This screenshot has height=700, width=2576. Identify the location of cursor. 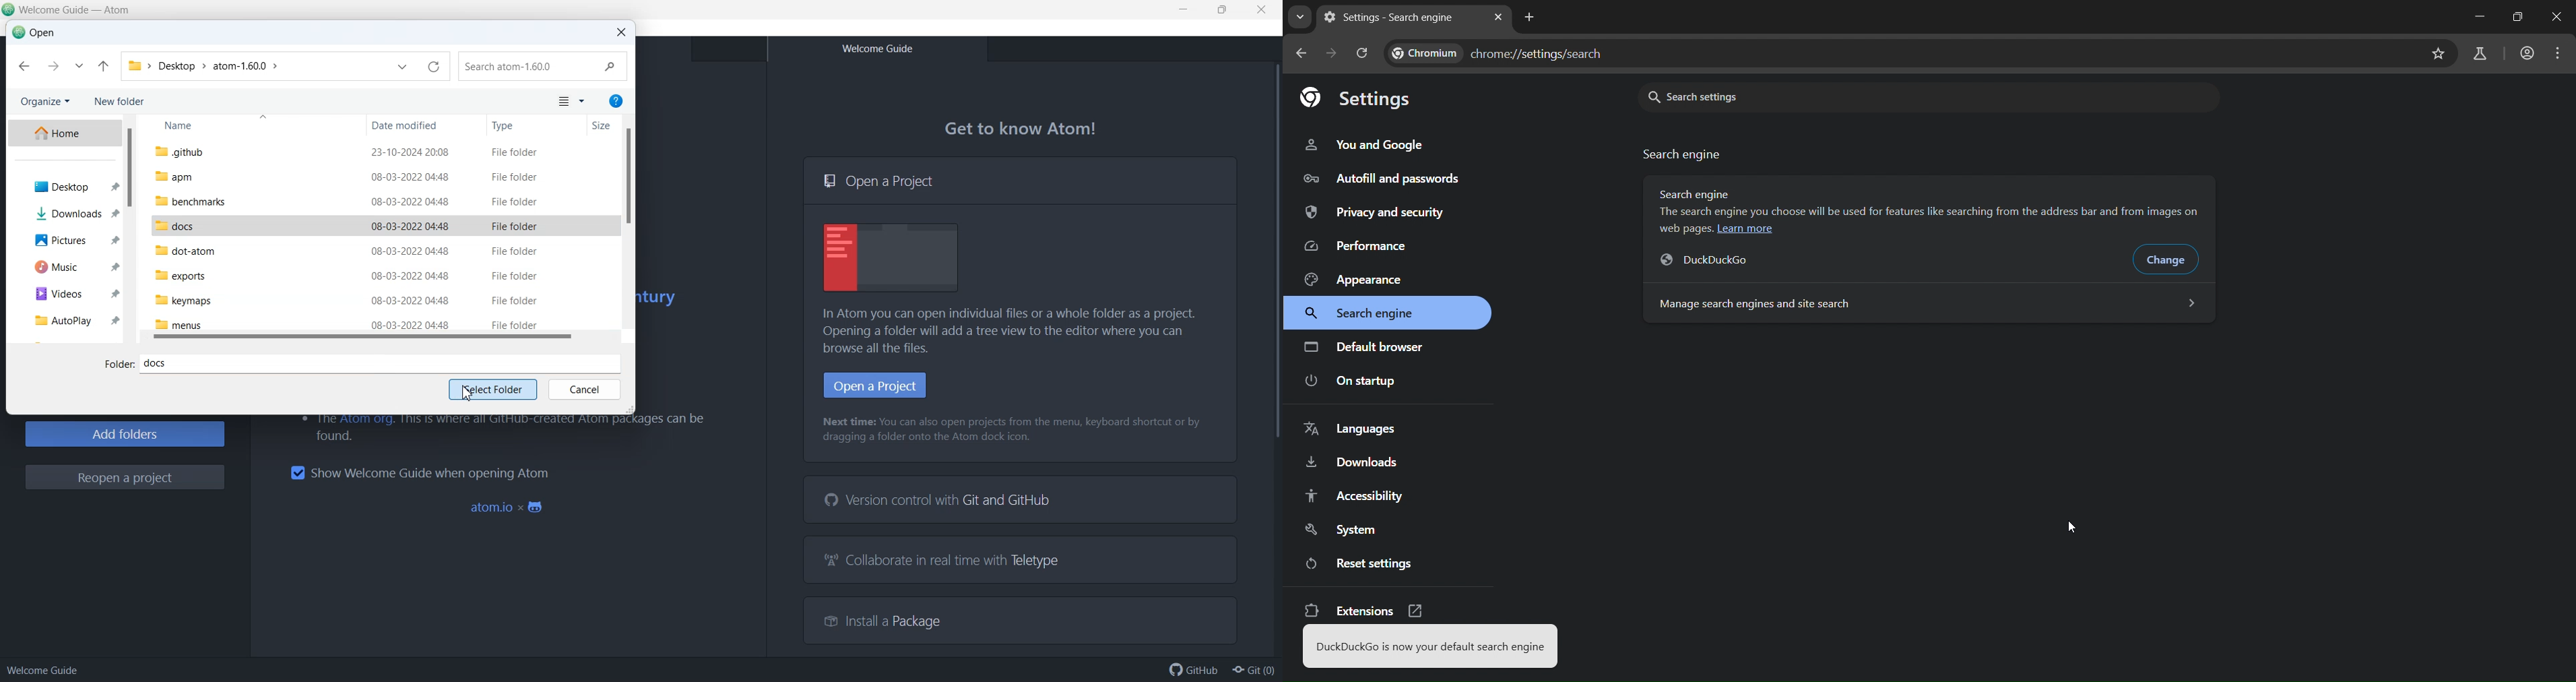
(2072, 526).